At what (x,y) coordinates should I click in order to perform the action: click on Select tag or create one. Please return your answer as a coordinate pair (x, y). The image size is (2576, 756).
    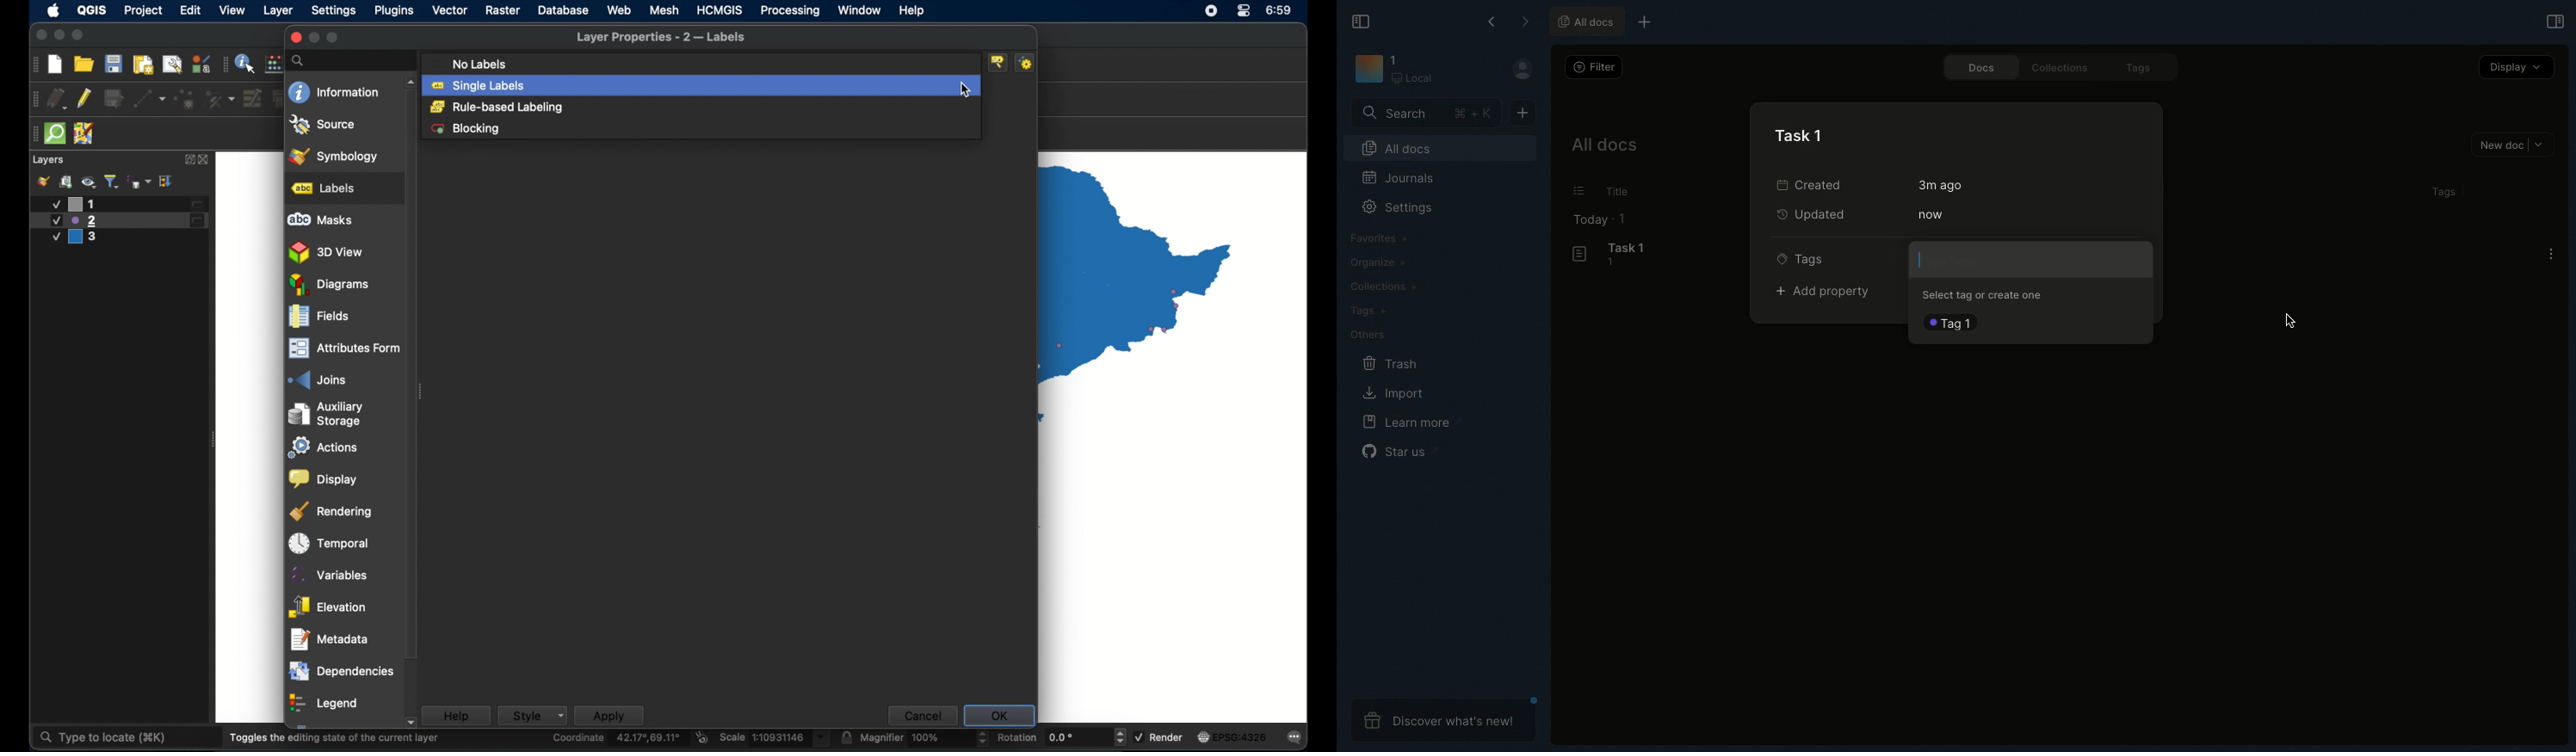
    Looking at the image, I should click on (1984, 295).